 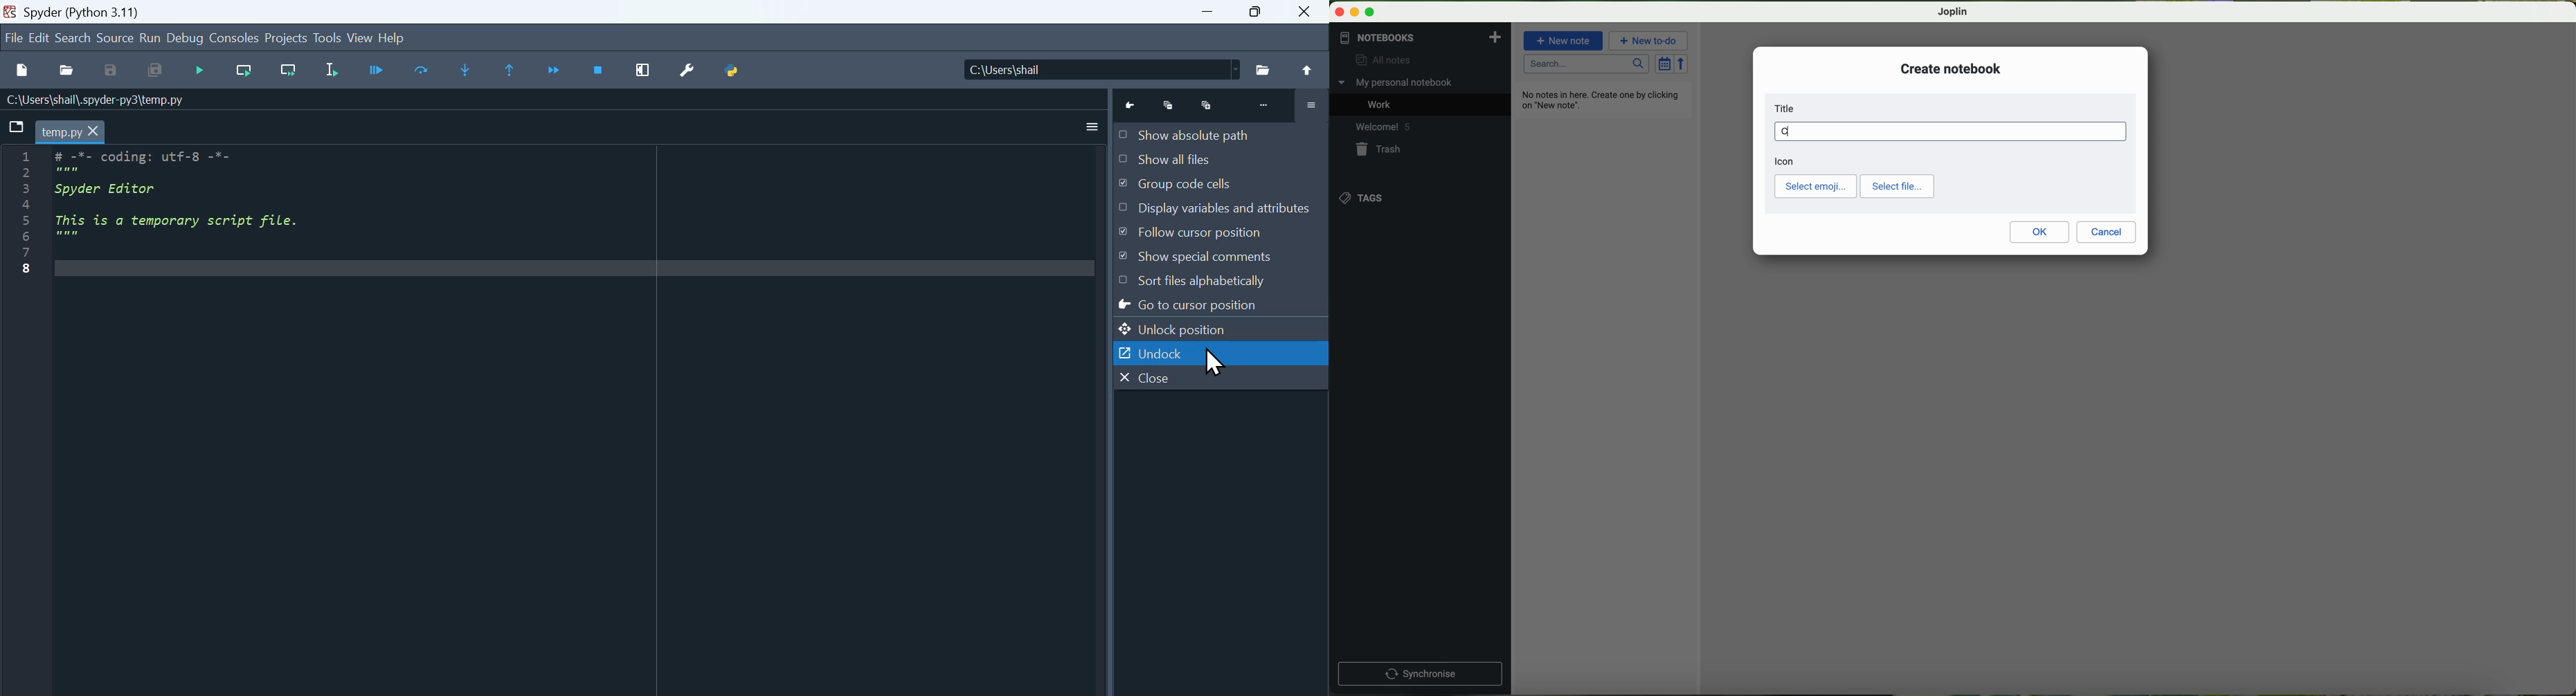 I want to click on all notes, so click(x=1379, y=61).